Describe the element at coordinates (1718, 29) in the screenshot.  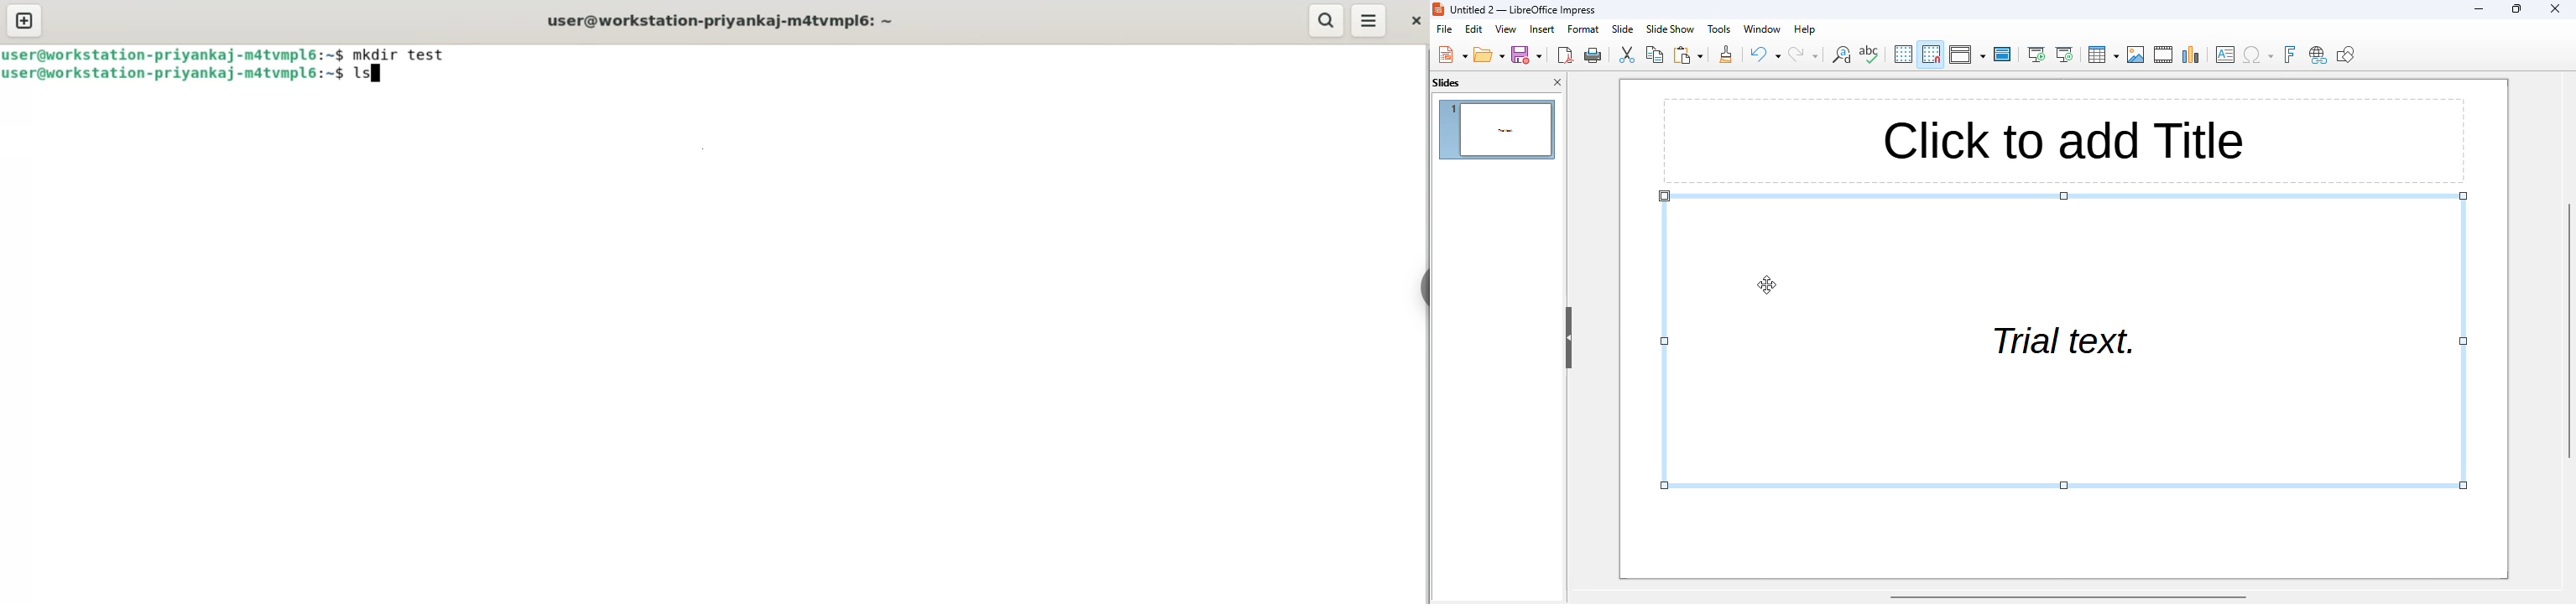
I see `tools` at that location.